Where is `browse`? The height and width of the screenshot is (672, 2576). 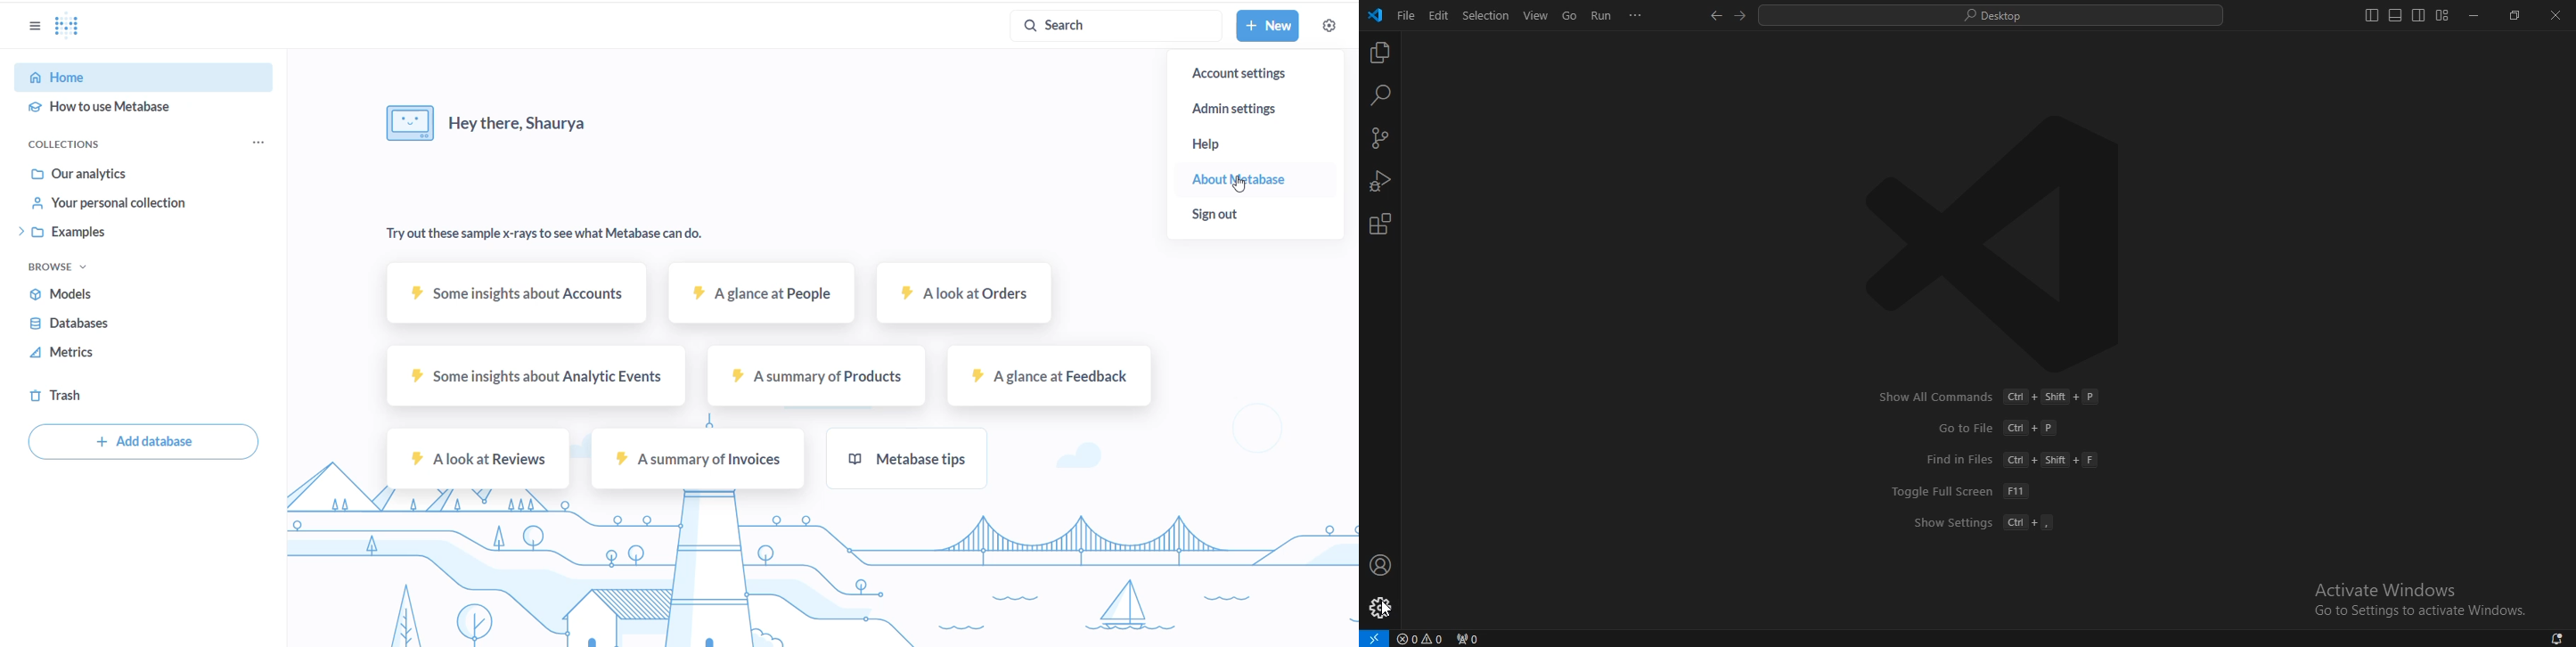 browse is located at coordinates (67, 267).